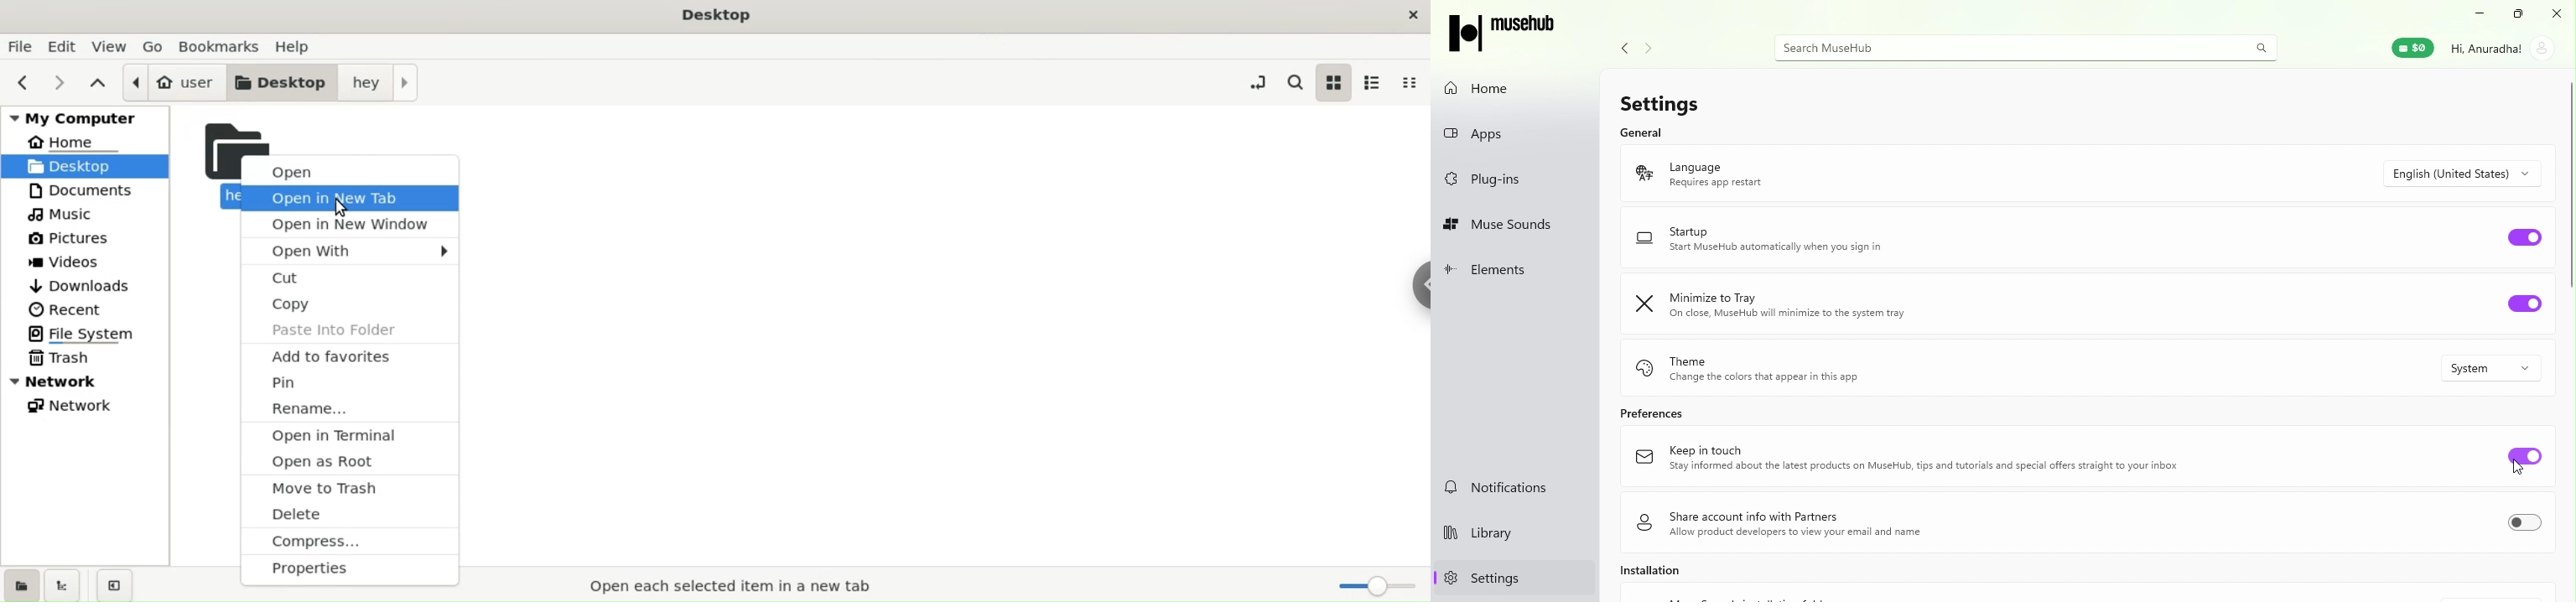 Image resolution: width=2576 pixels, height=616 pixels. I want to click on zoom, so click(1373, 586).